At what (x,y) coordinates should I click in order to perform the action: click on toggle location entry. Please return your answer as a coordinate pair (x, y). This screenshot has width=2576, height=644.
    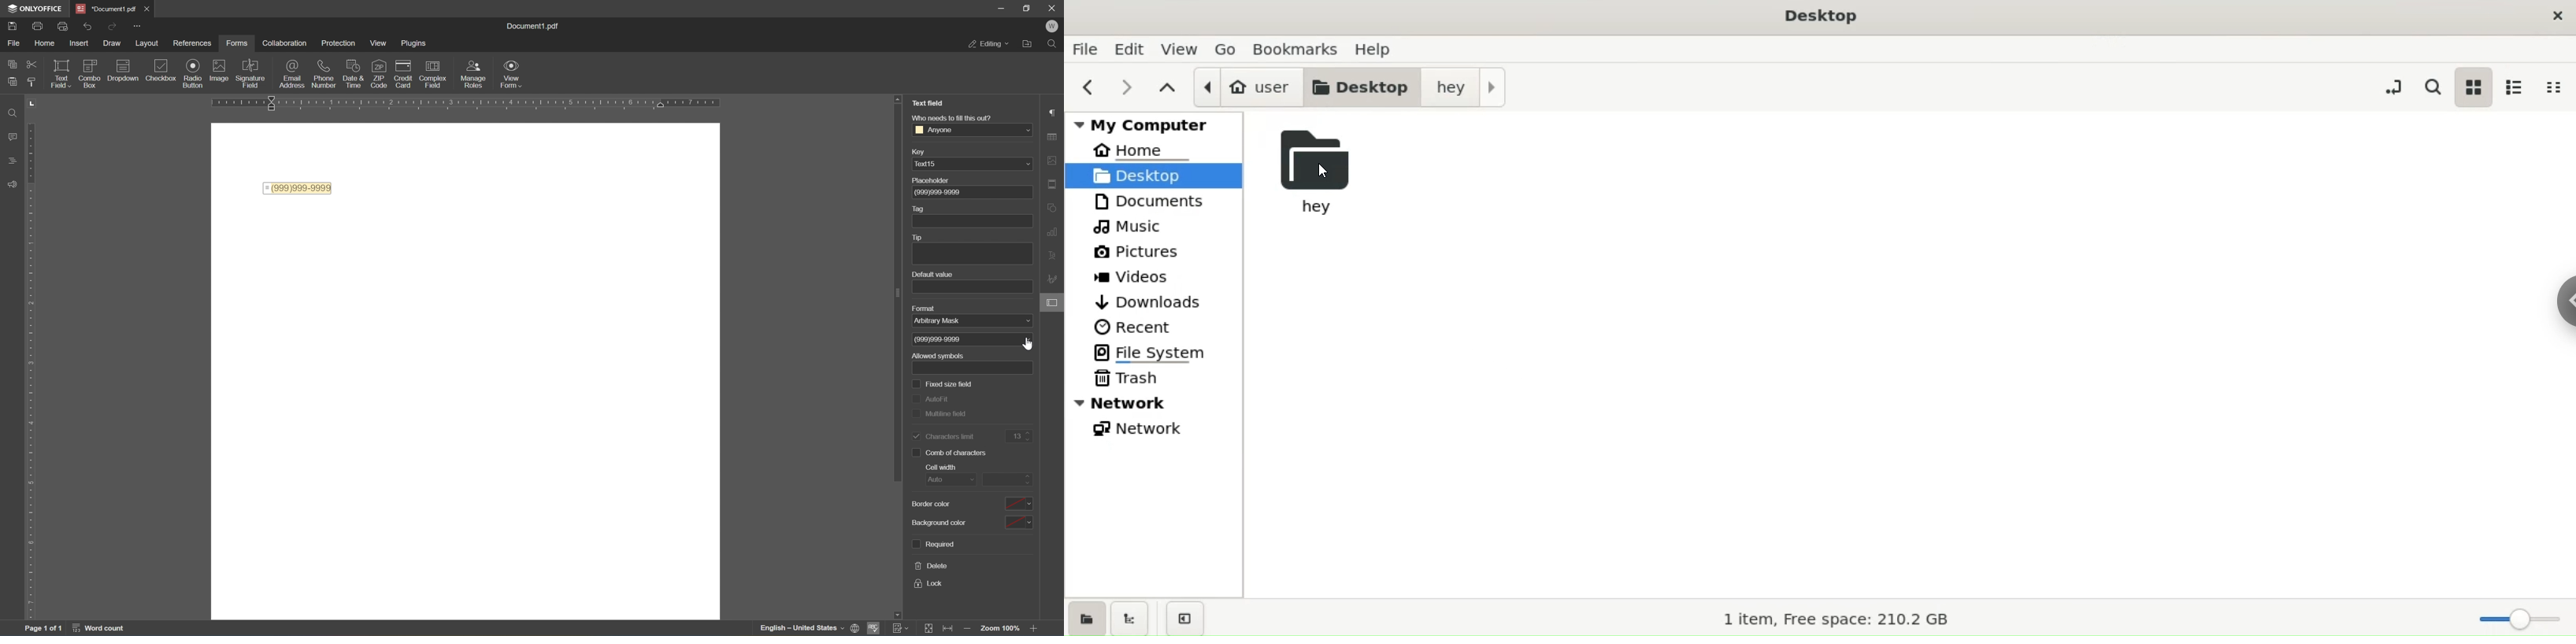
    Looking at the image, I should click on (2390, 87).